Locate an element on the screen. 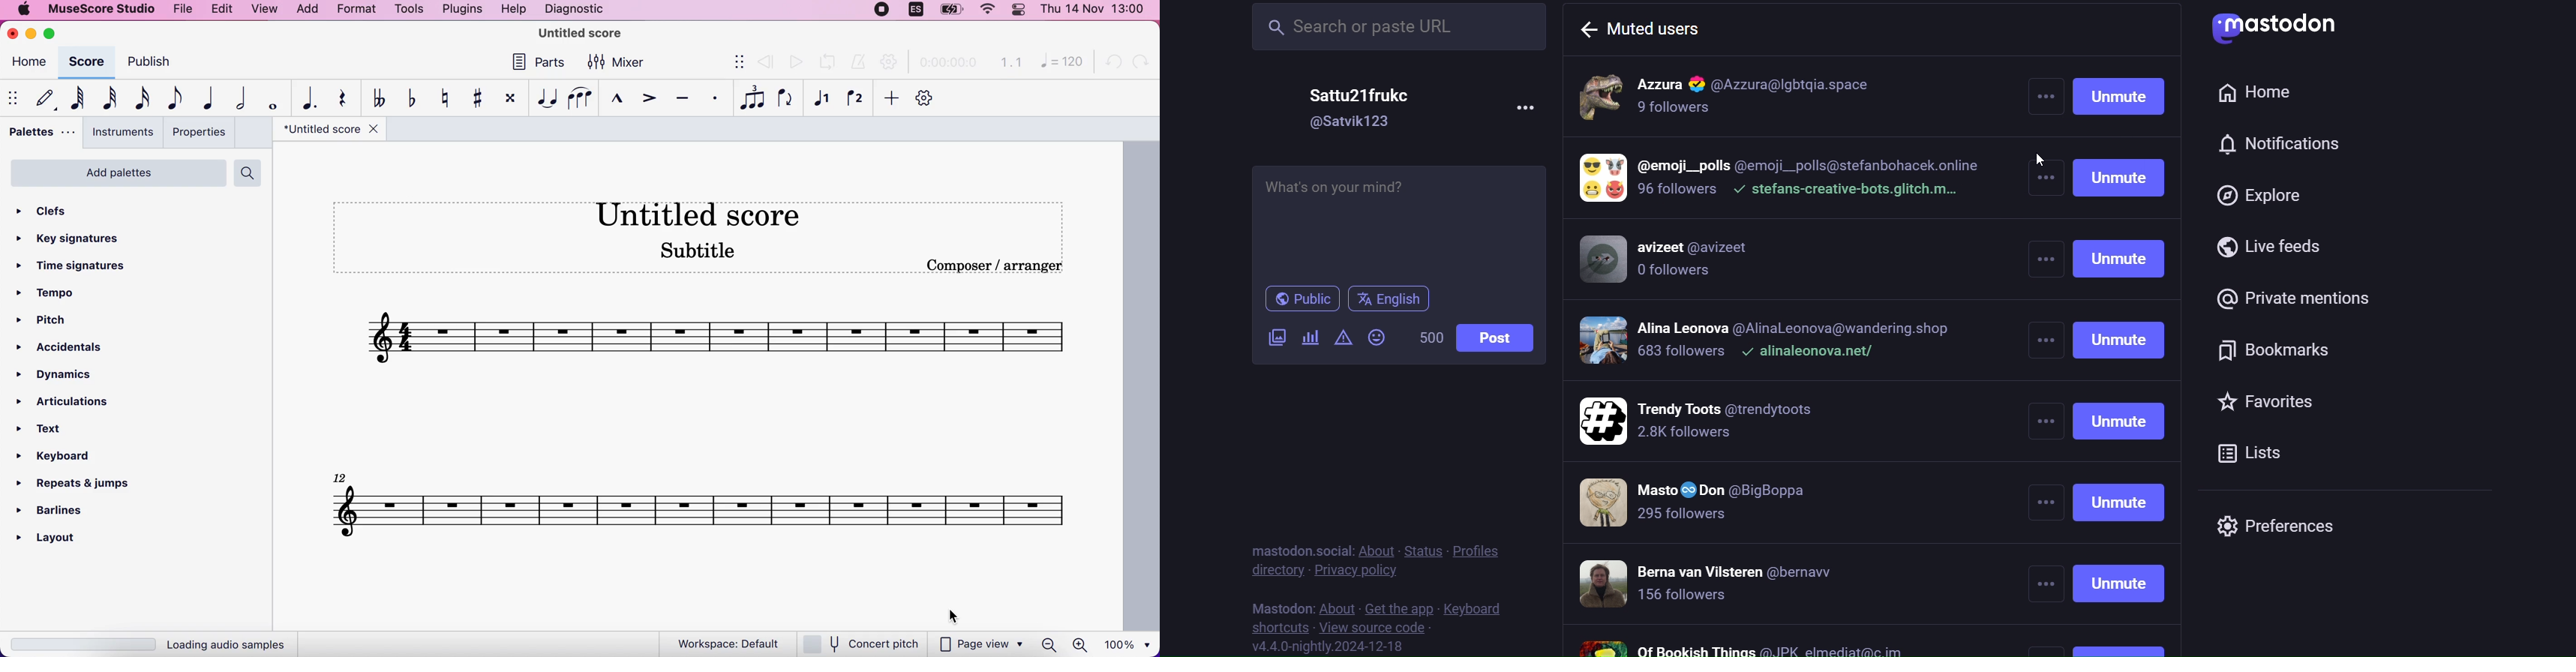 This screenshot has width=2576, height=672. 1.1 is located at coordinates (1009, 63).